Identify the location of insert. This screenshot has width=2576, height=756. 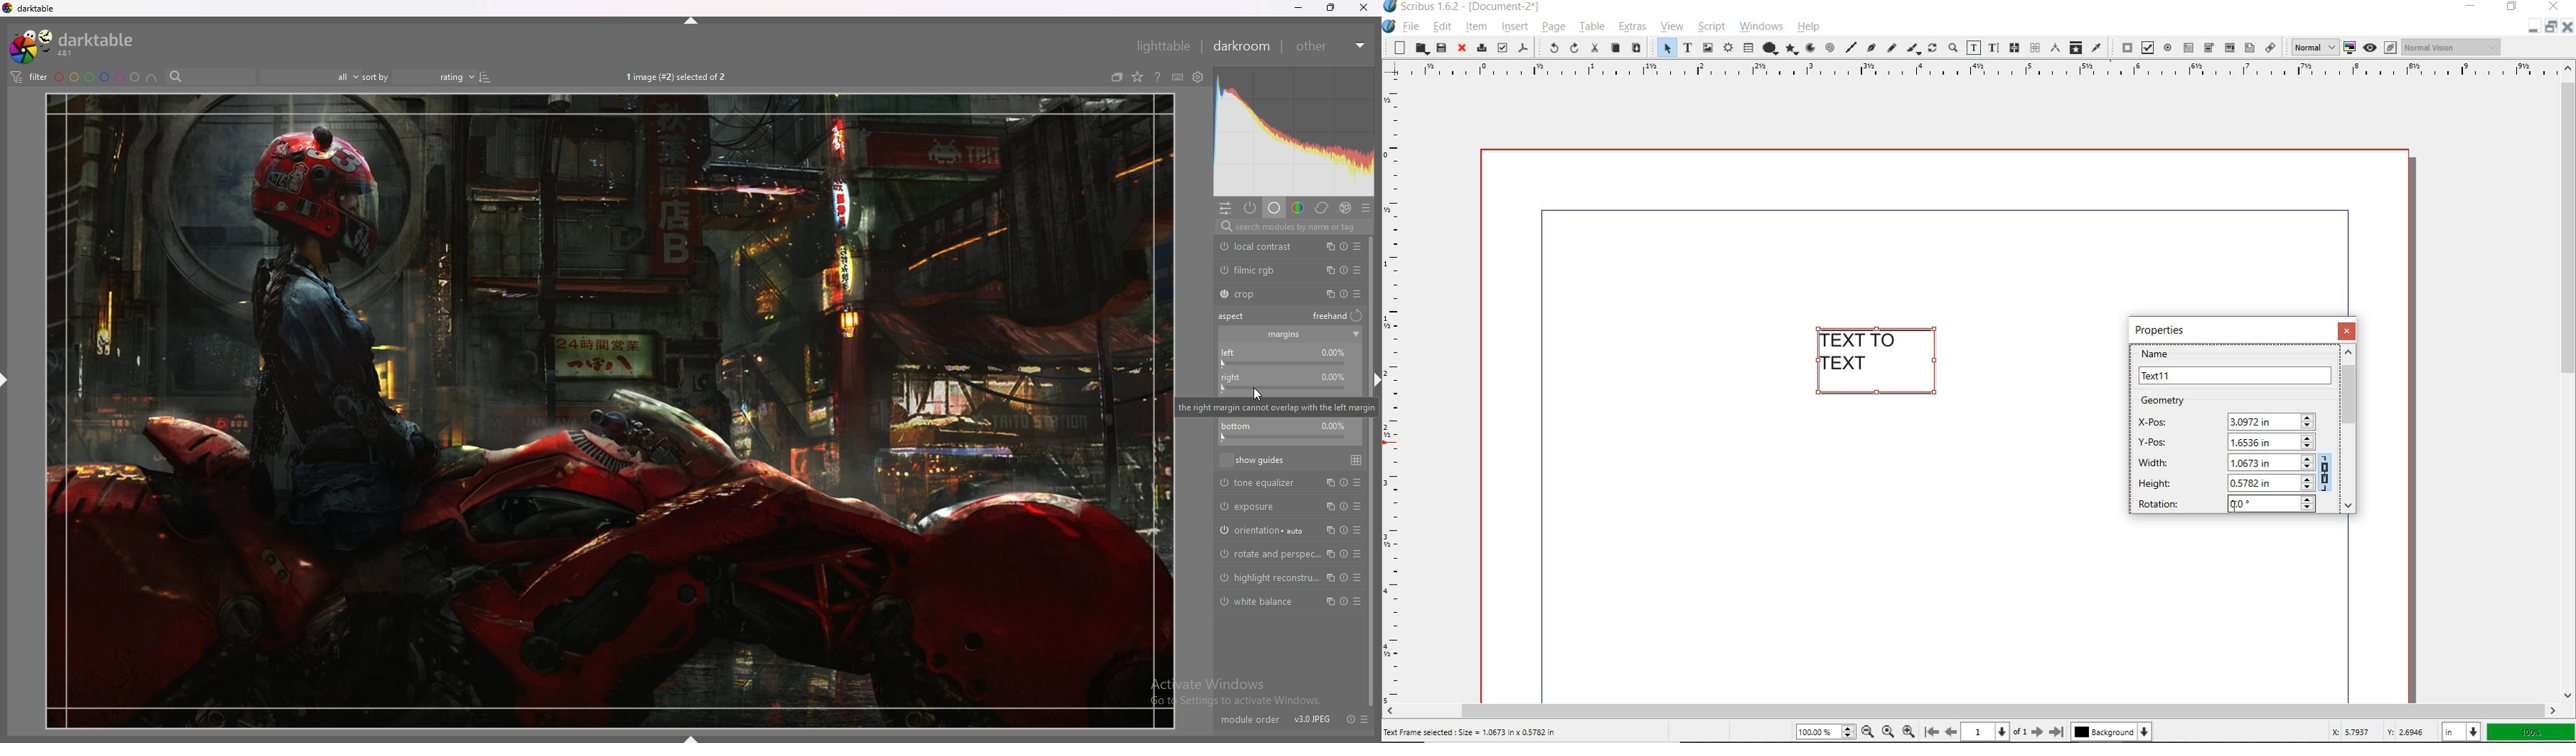
(1514, 26).